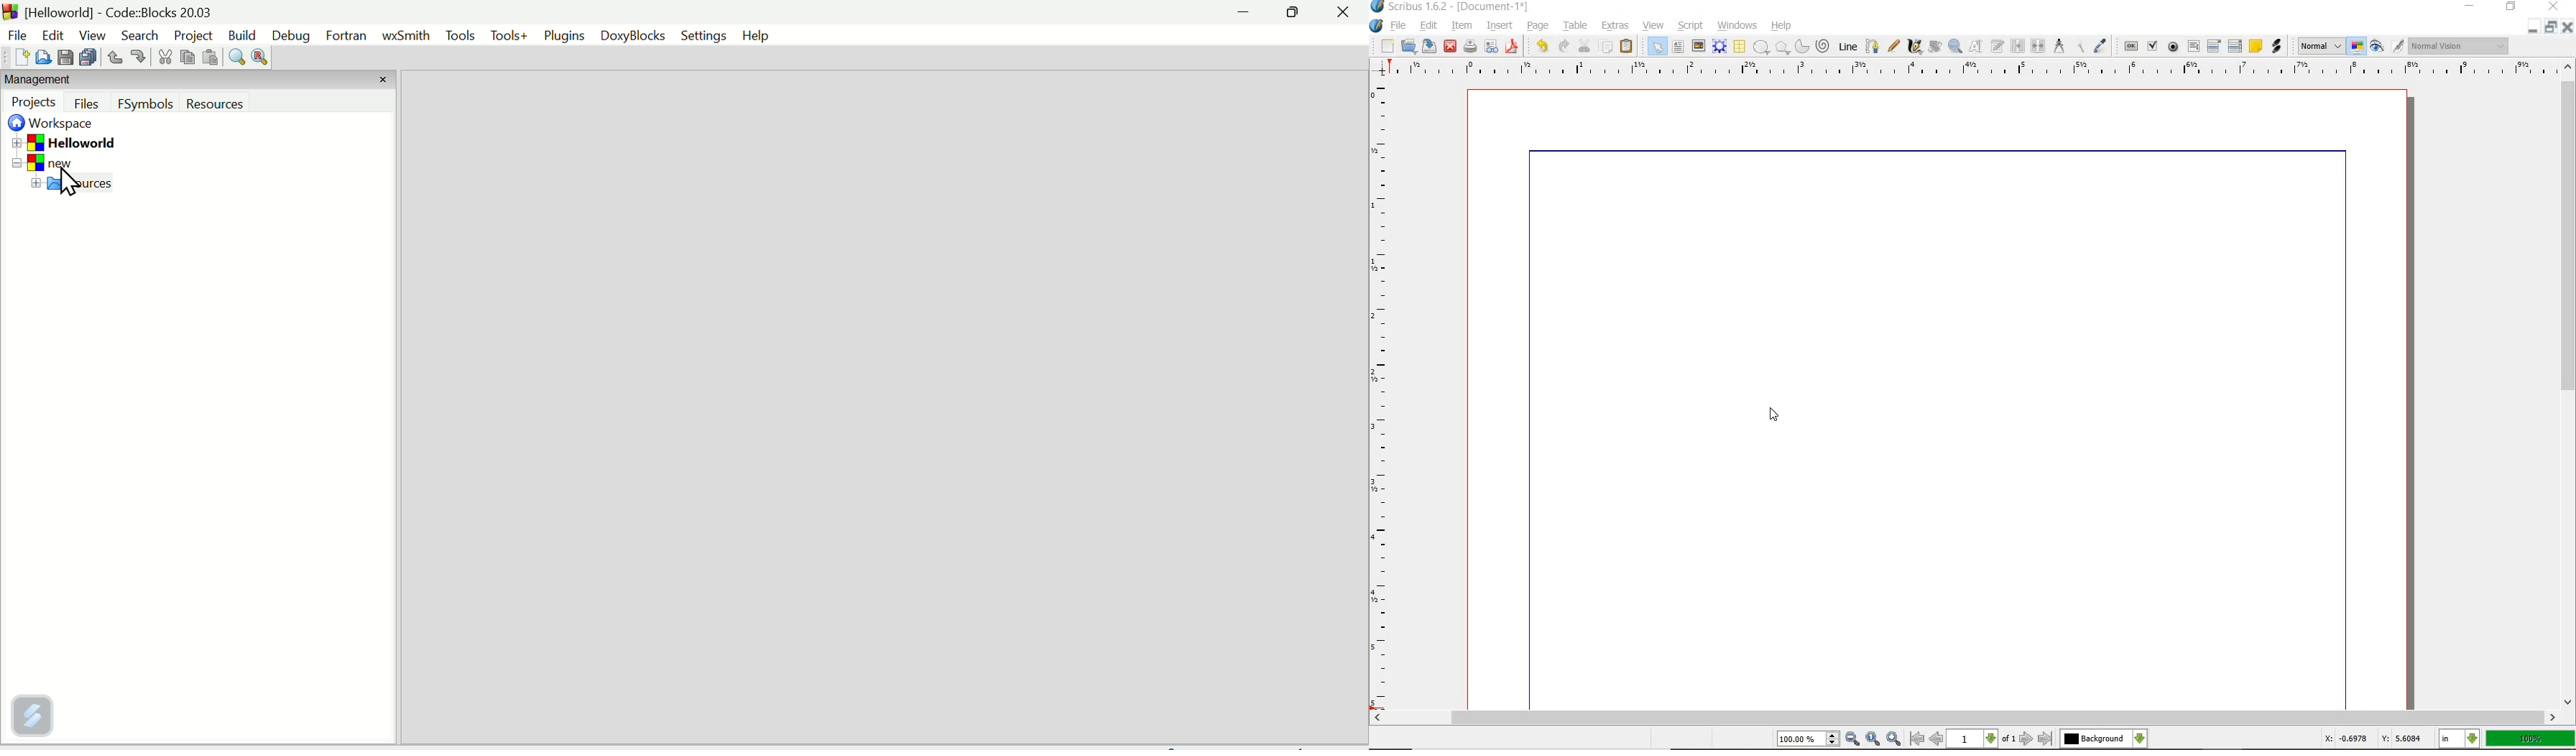 The image size is (2576, 756). I want to click on SCROLLBAR, so click(1964, 718).